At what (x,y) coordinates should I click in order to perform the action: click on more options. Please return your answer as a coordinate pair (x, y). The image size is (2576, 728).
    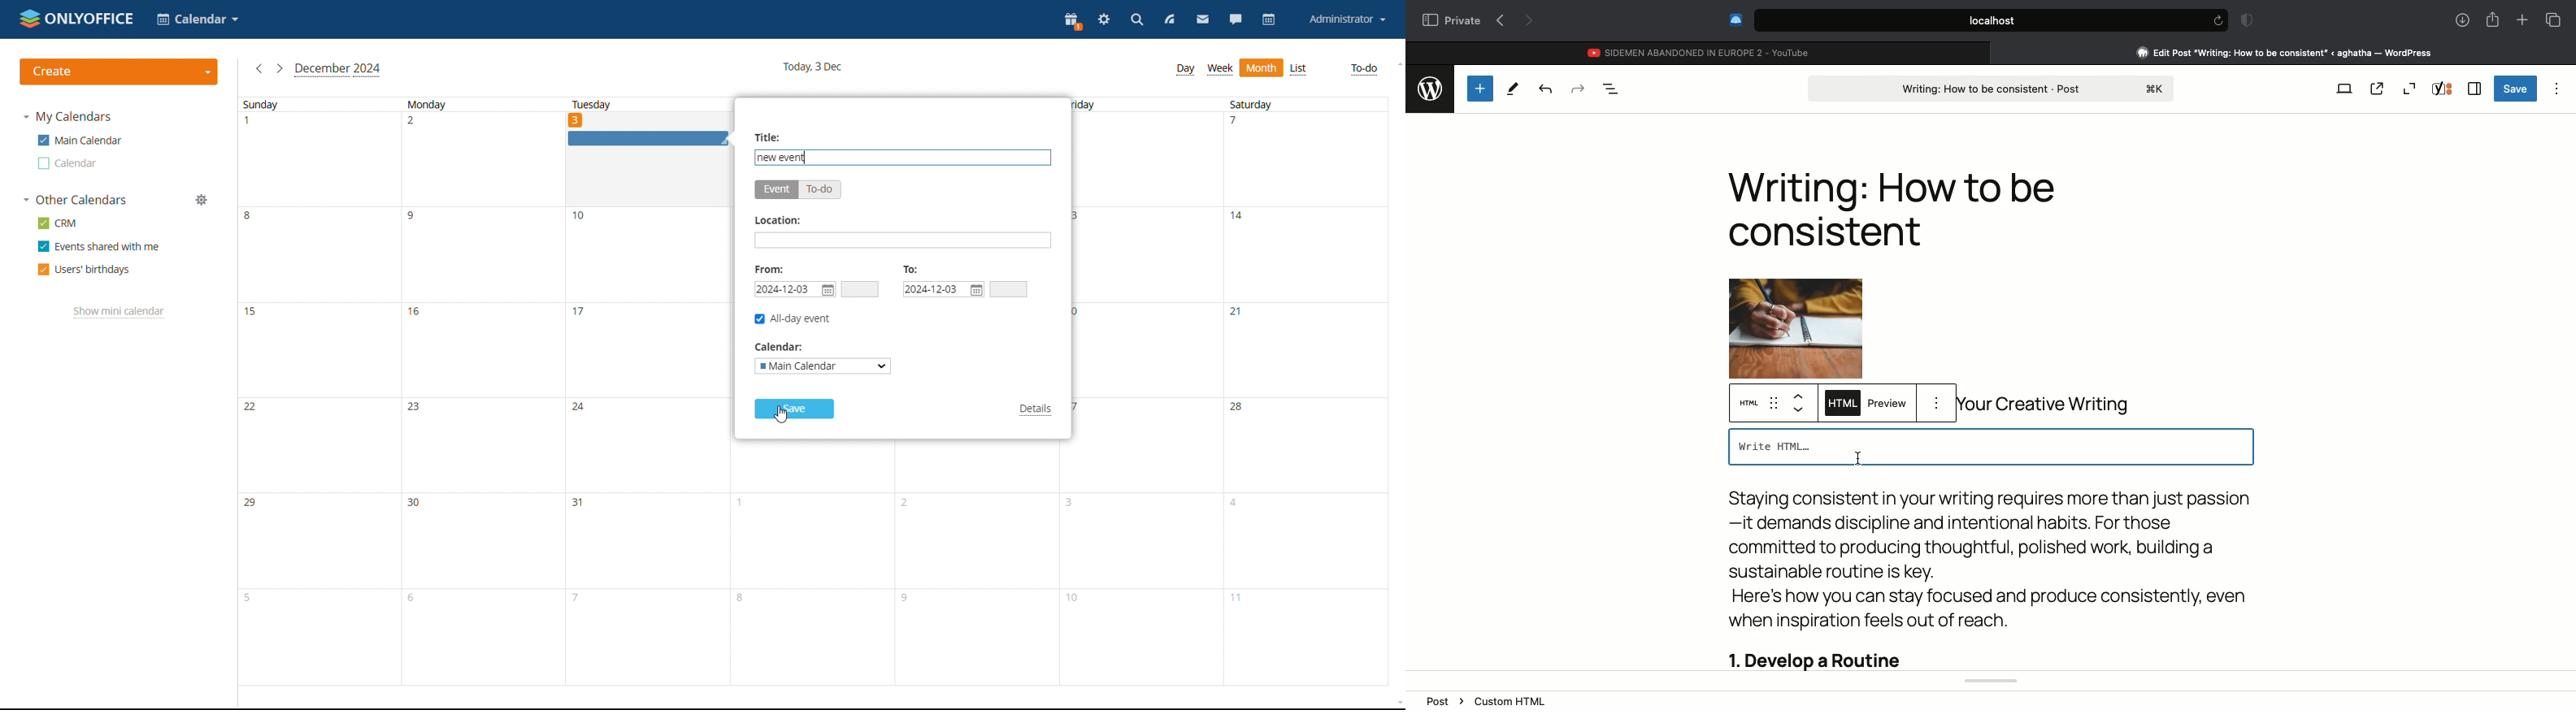
    Looking at the image, I should click on (1940, 404).